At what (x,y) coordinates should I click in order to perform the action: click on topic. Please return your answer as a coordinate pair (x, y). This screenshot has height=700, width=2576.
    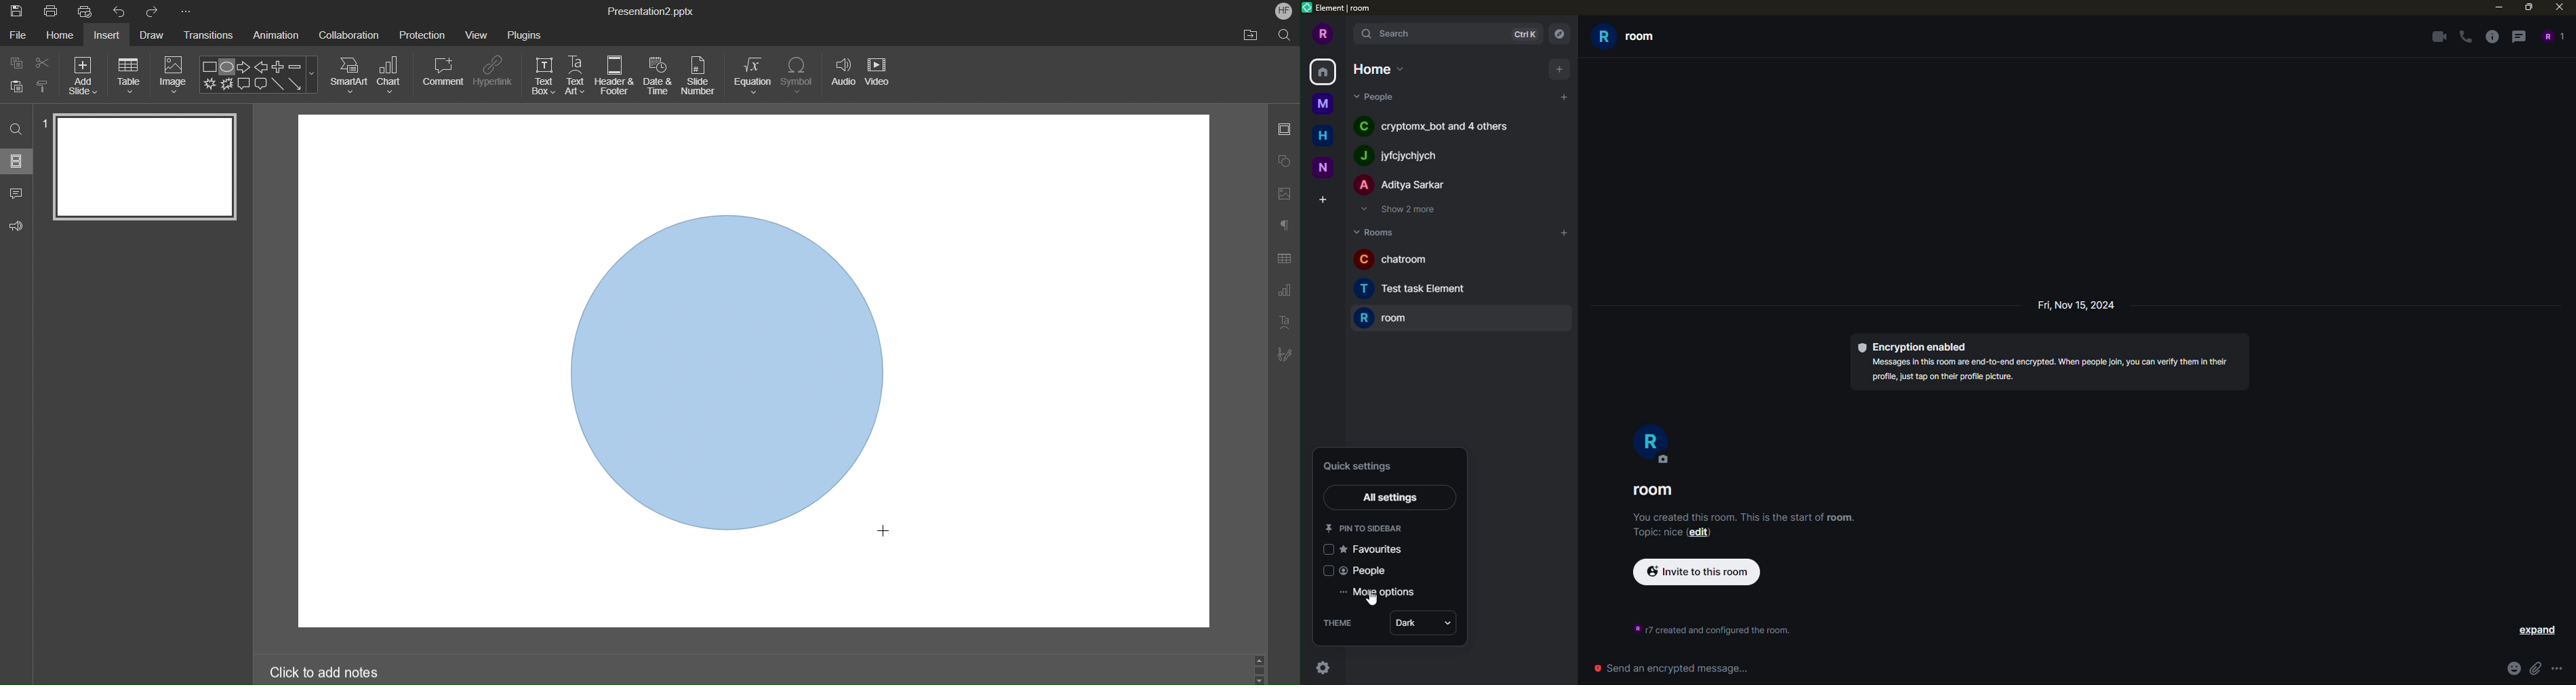
    Looking at the image, I should click on (1650, 533).